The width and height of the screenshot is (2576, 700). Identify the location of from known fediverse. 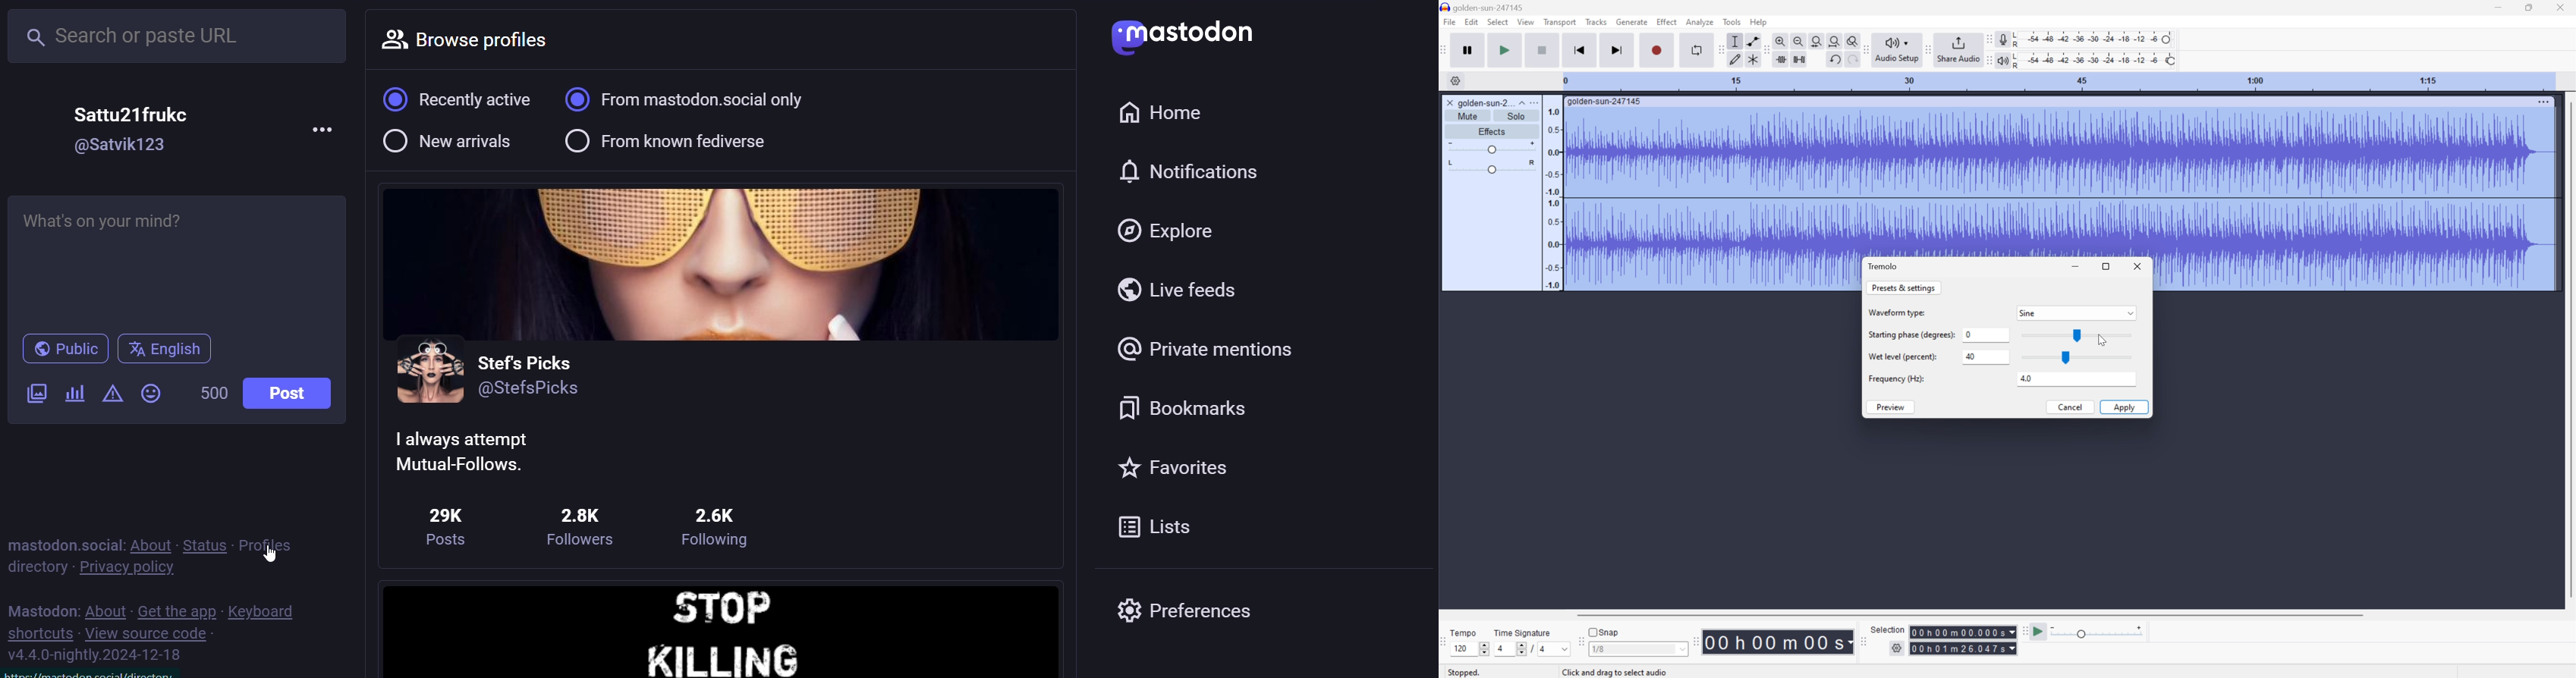
(672, 142).